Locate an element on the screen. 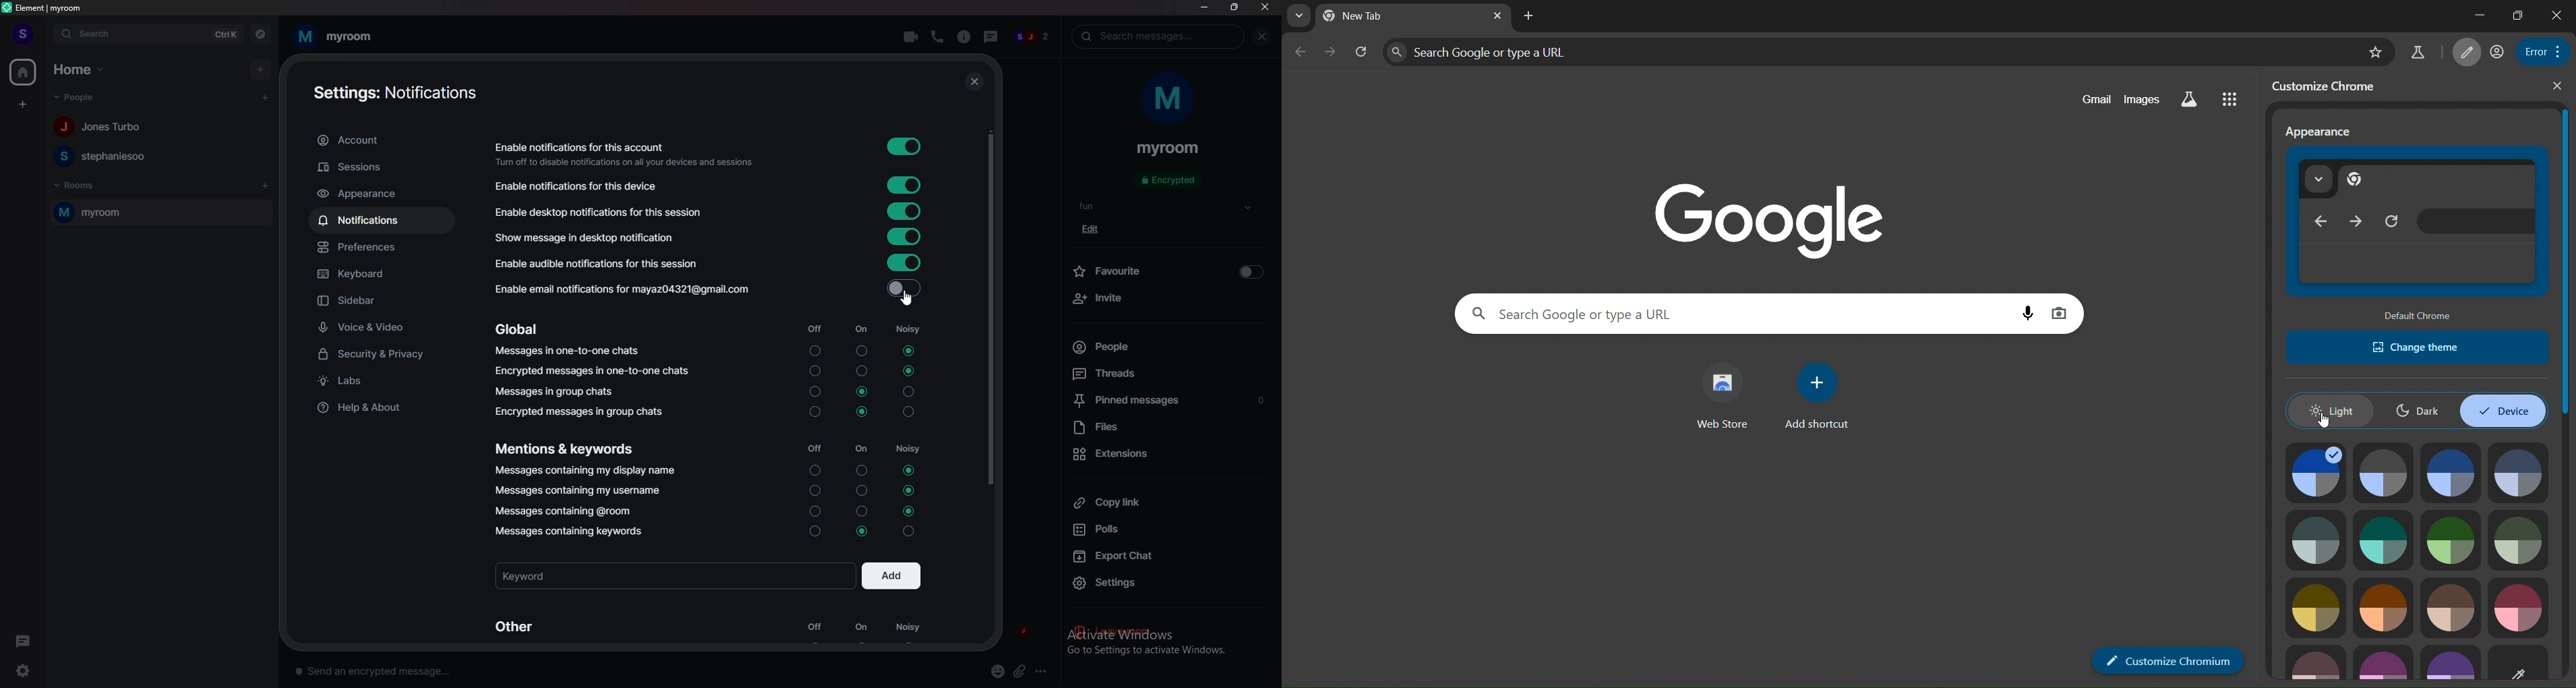  messages containing keyword is located at coordinates (571, 531).